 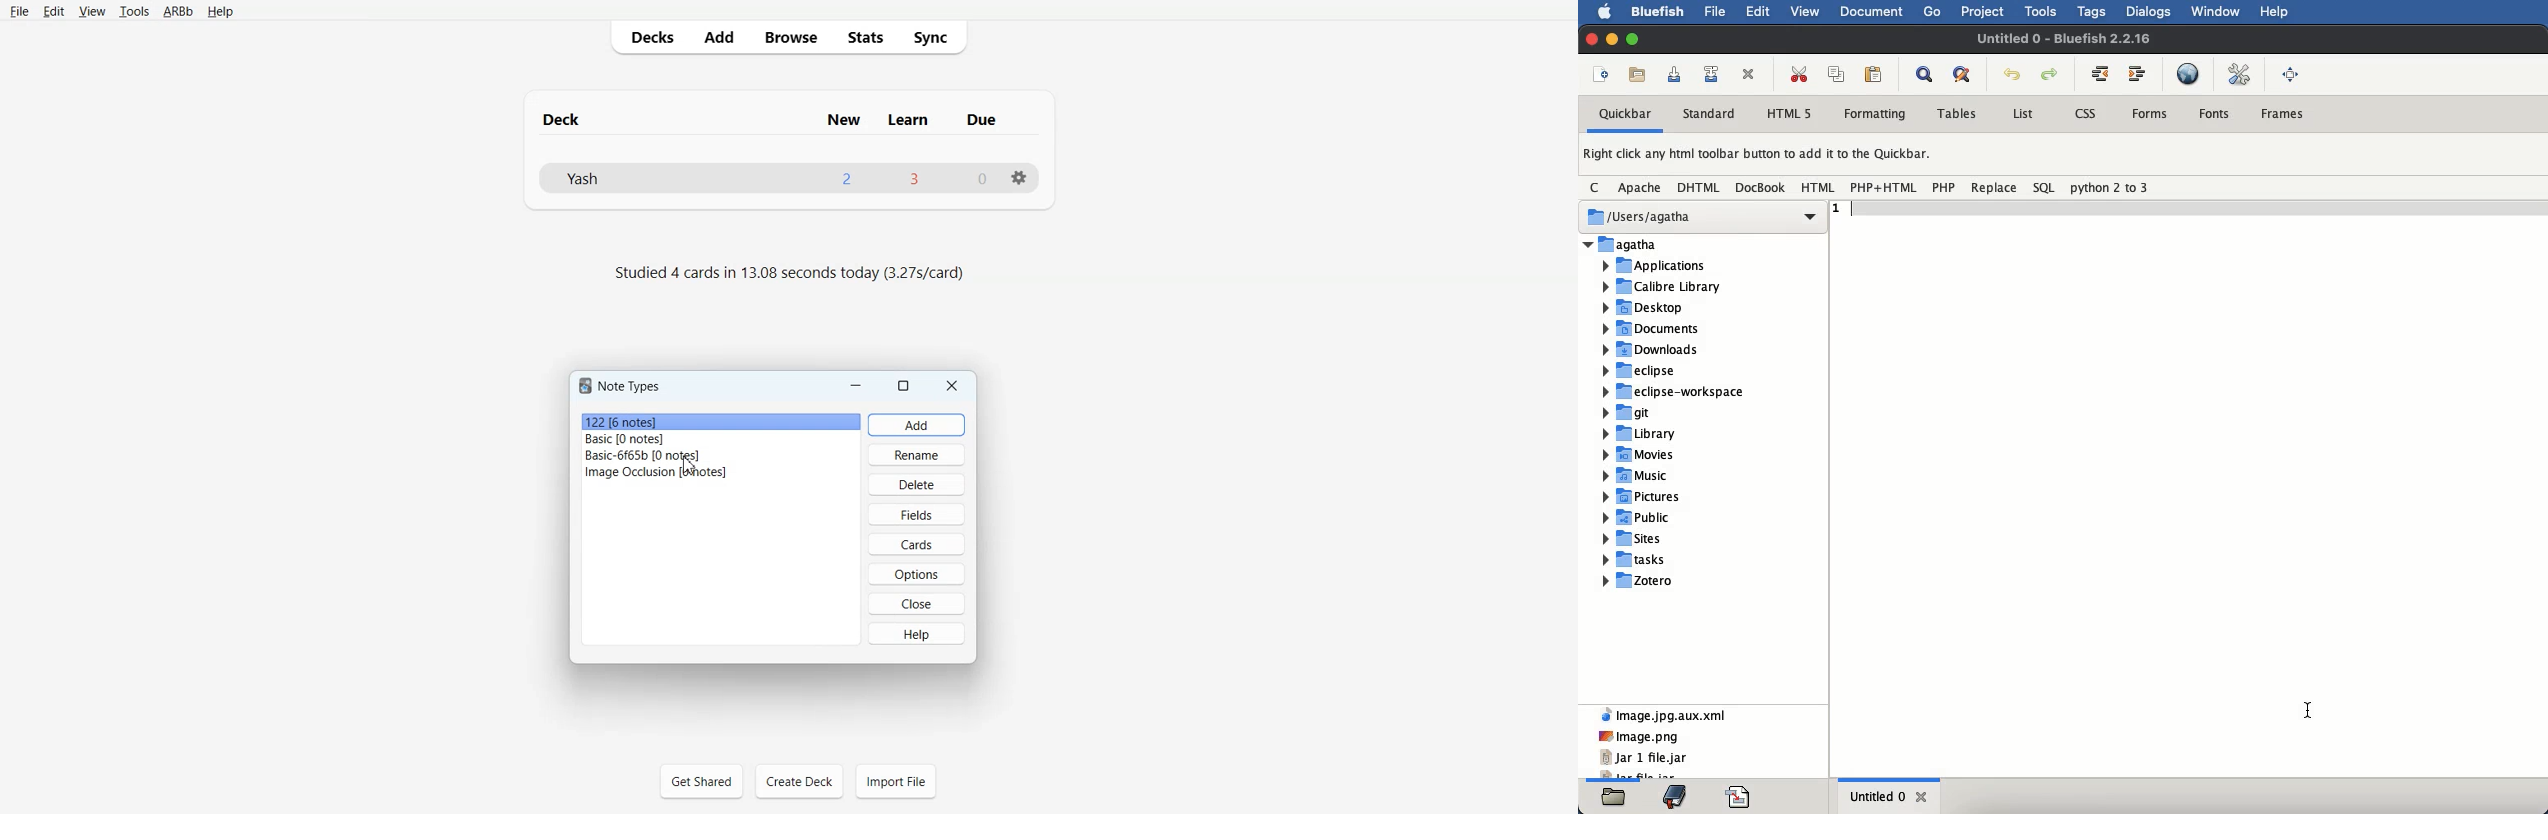 I want to click on Tools, so click(x=134, y=12).